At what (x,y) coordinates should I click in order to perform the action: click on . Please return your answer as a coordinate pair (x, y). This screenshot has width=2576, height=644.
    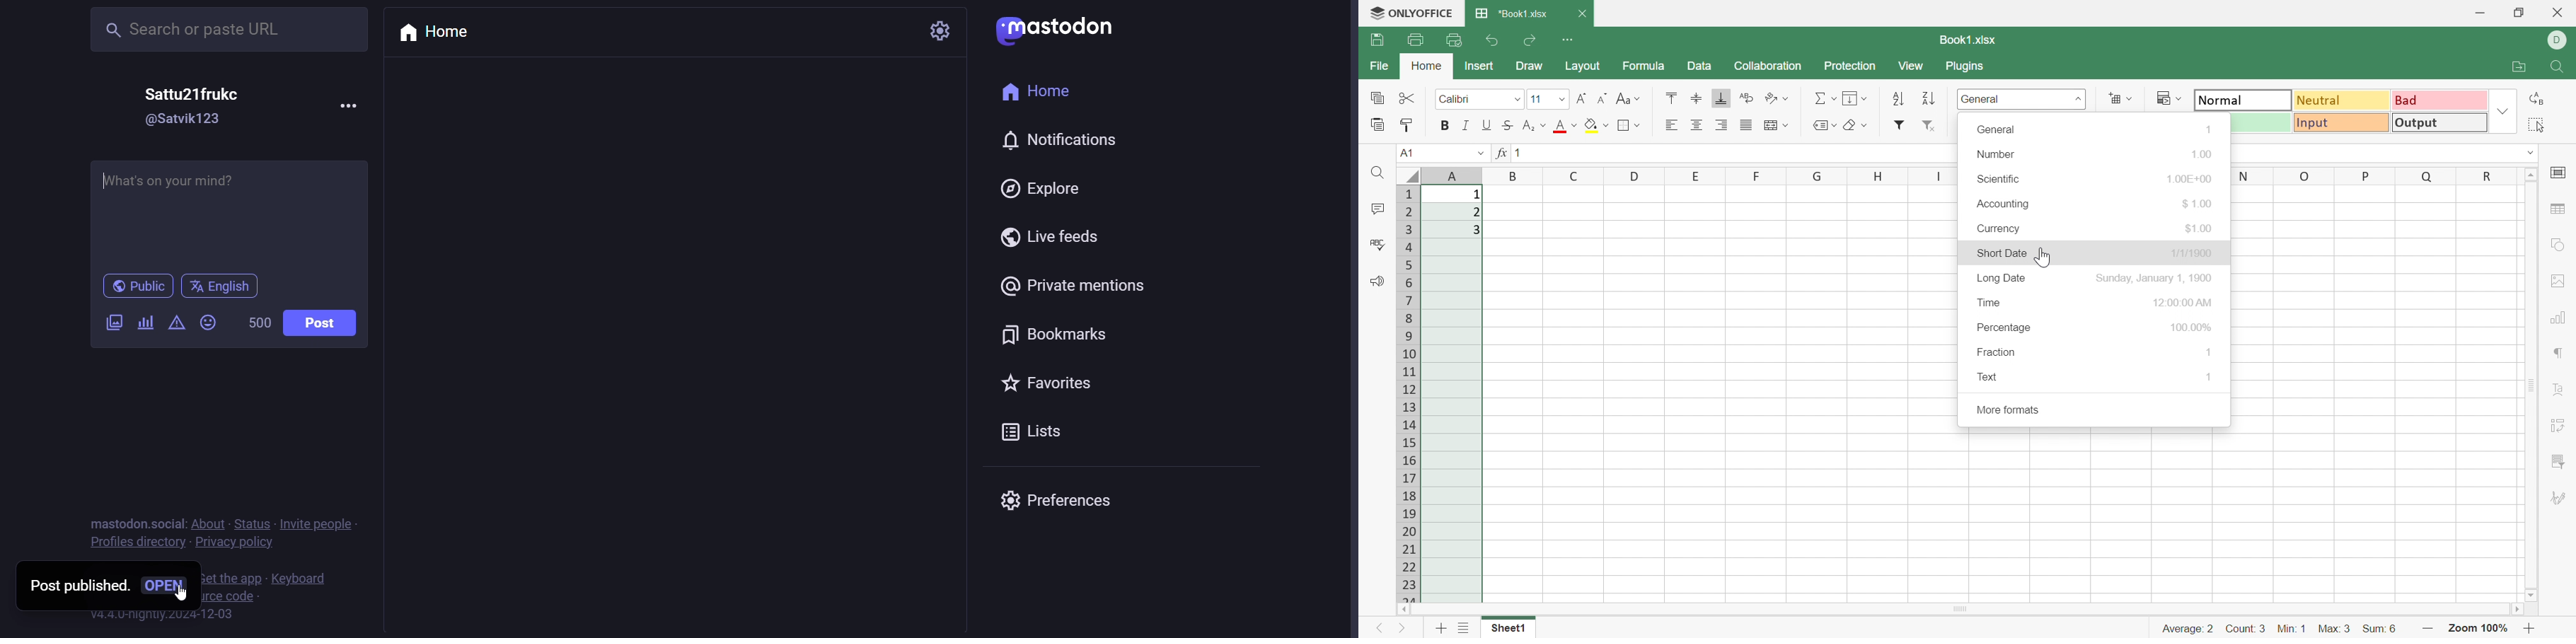
    Looking at the image, I should click on (2520, 14).